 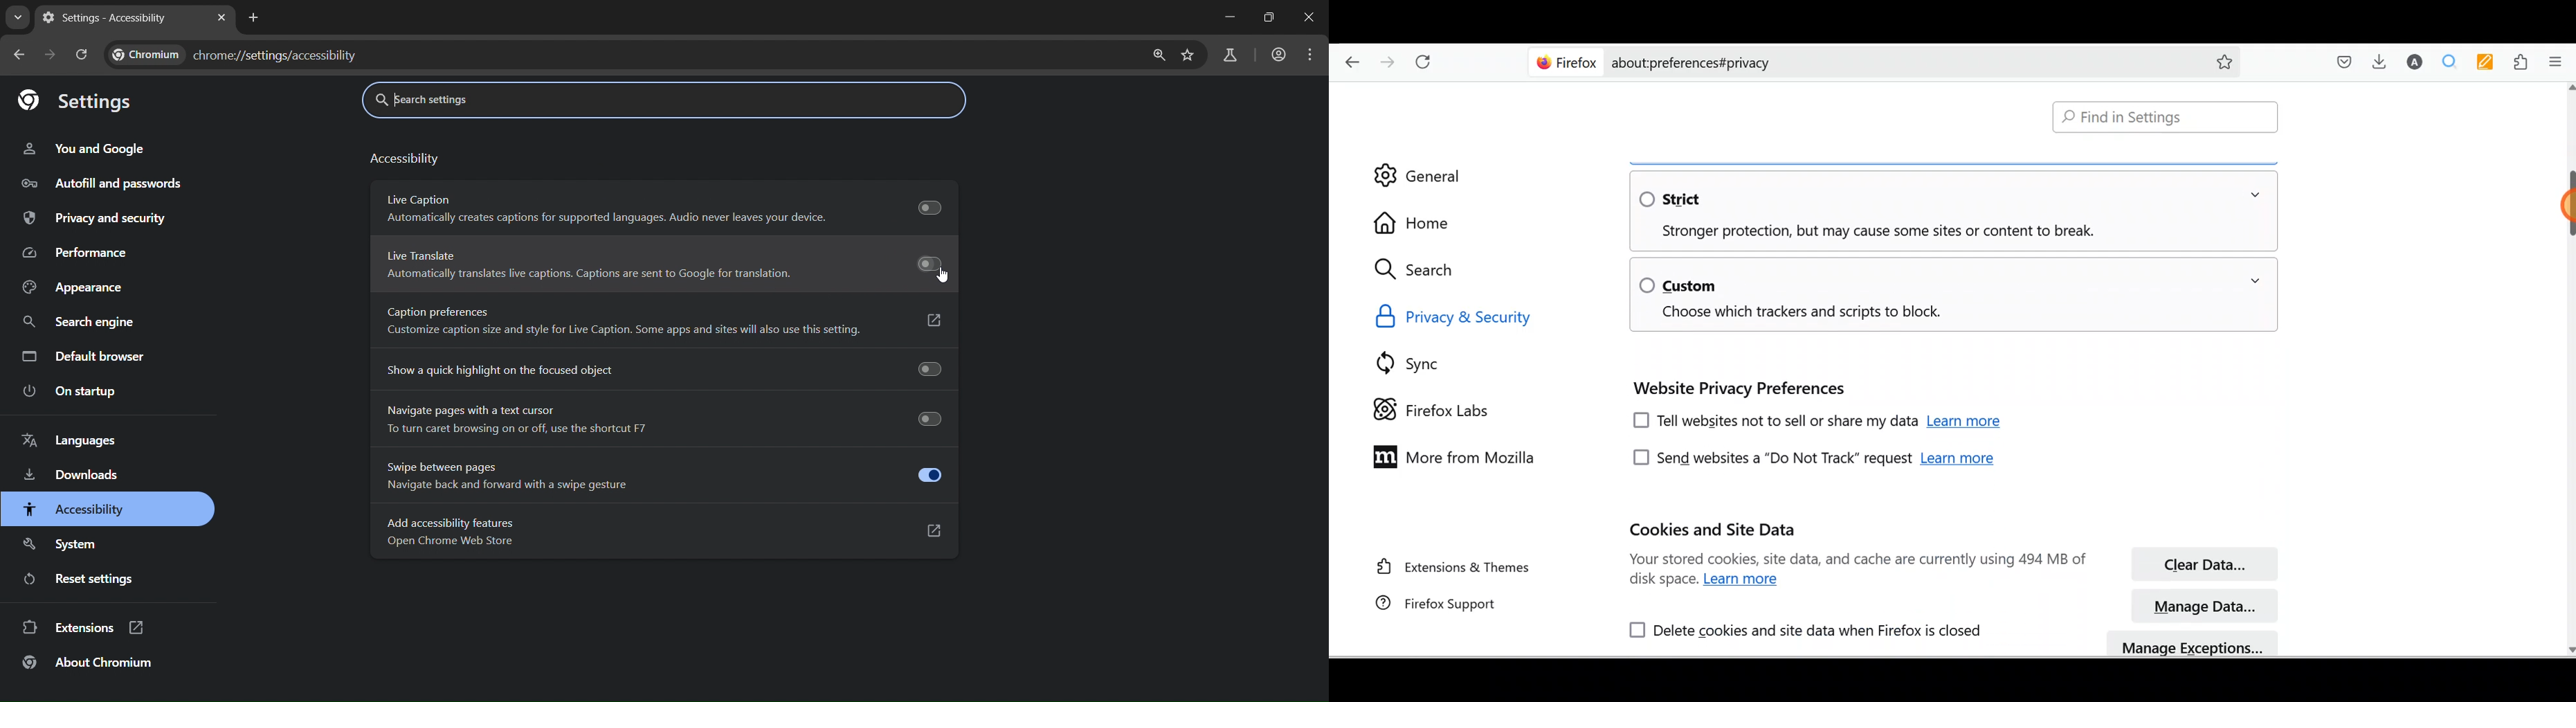 I want to click on Live Caption
Automatically creates captions for supported languages. Audio never leaves your device., so click(x=600, y=209).